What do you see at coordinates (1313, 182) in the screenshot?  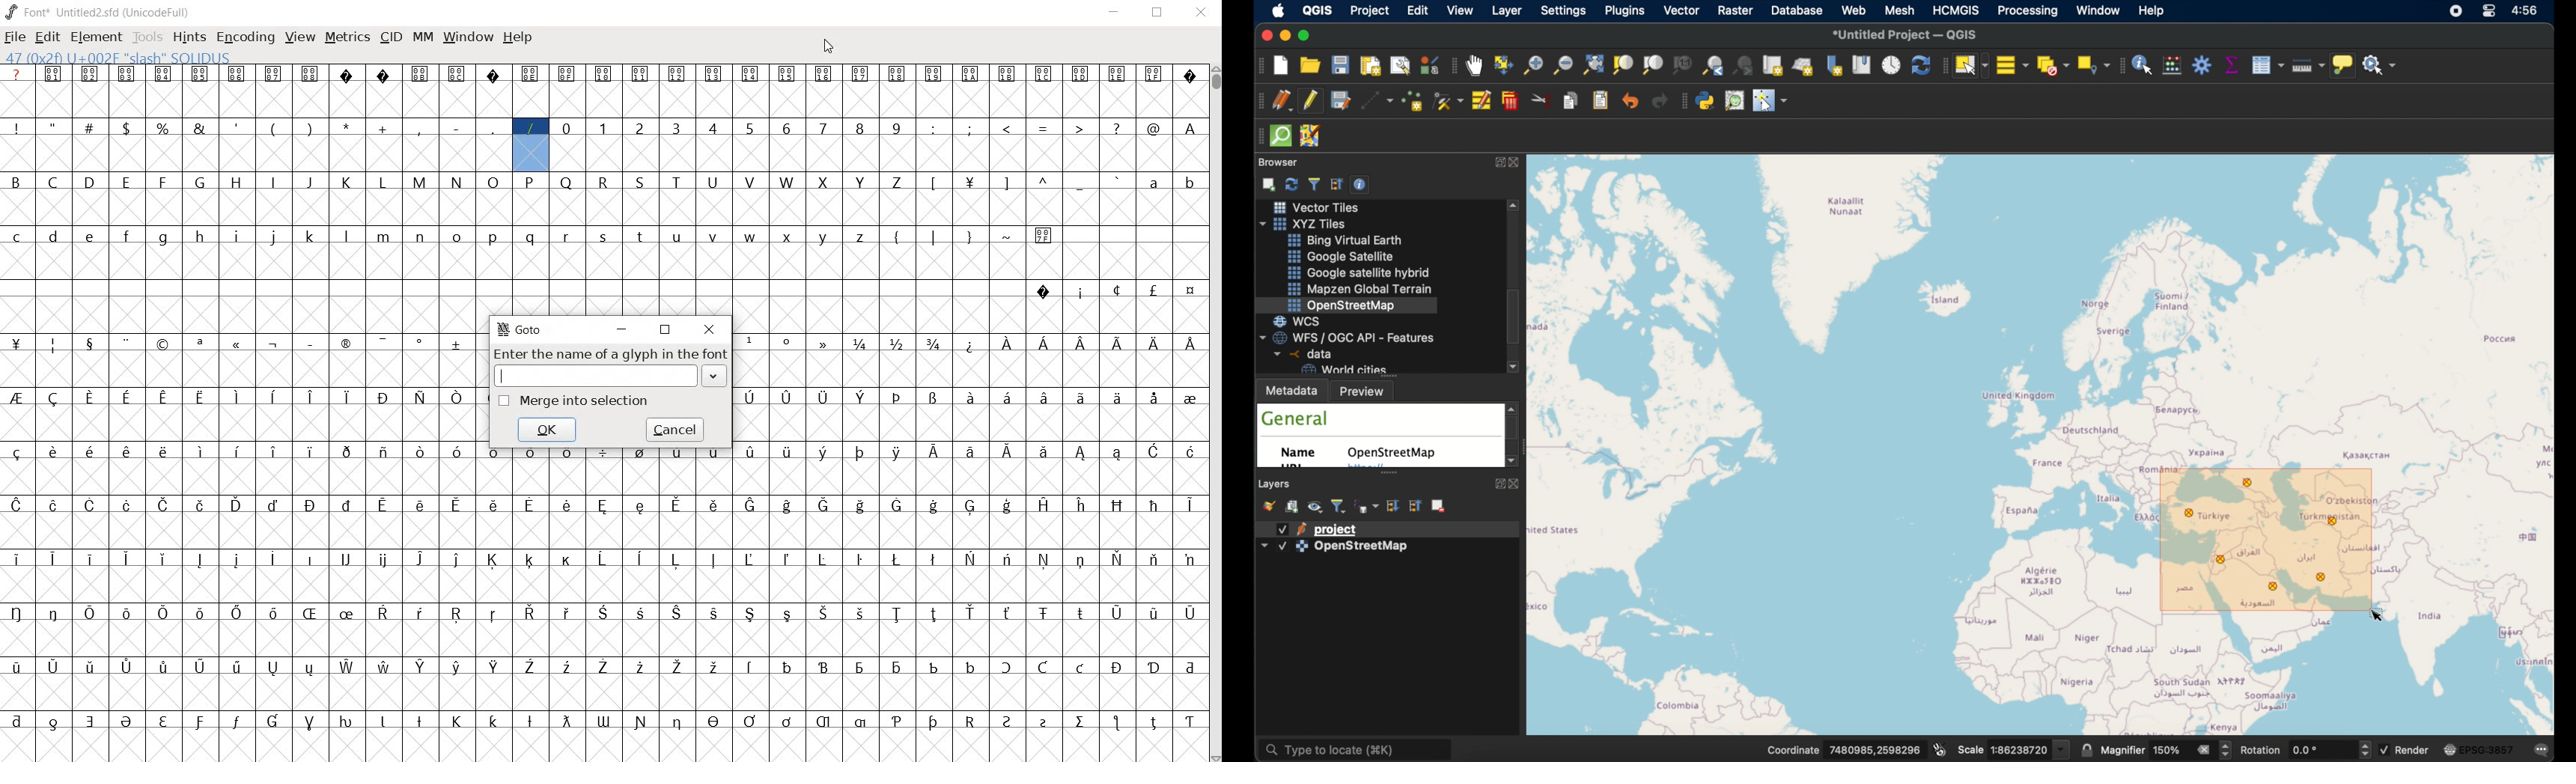 I see `filter browser` at bounding box center [1313, 182].